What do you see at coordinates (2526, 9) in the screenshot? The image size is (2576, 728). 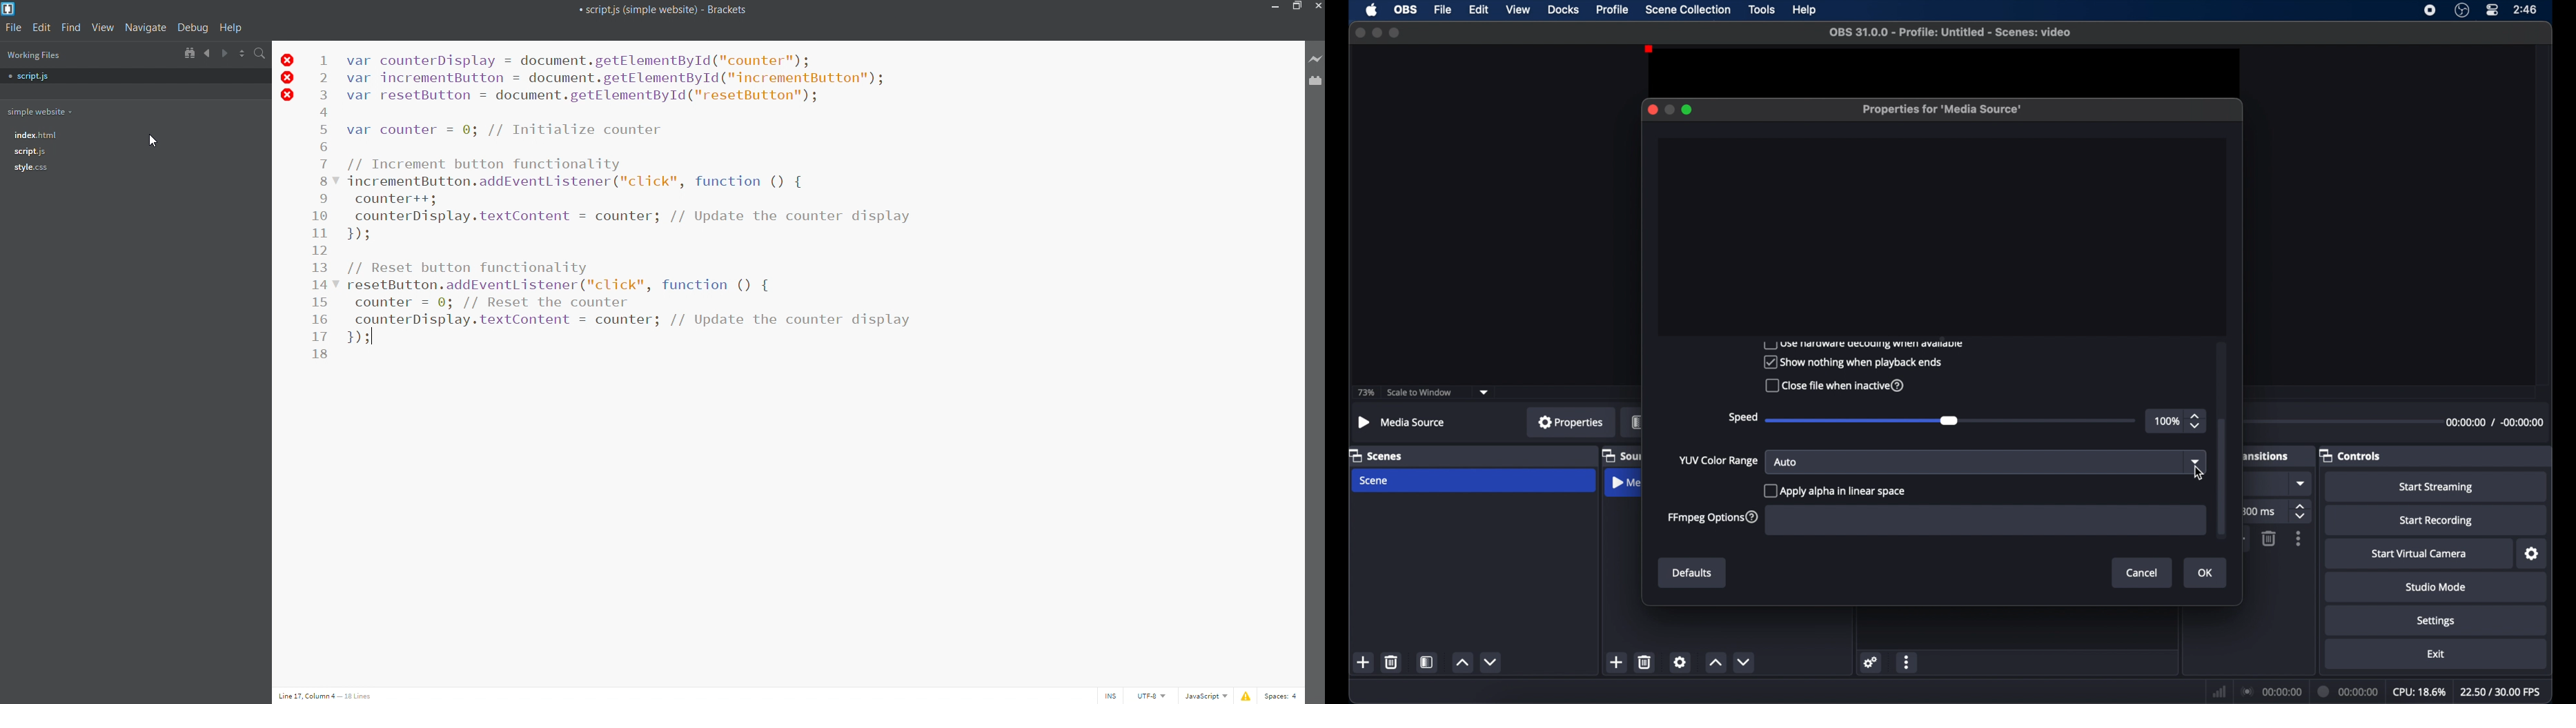 I see `time` at bounding box center [2526, 9].